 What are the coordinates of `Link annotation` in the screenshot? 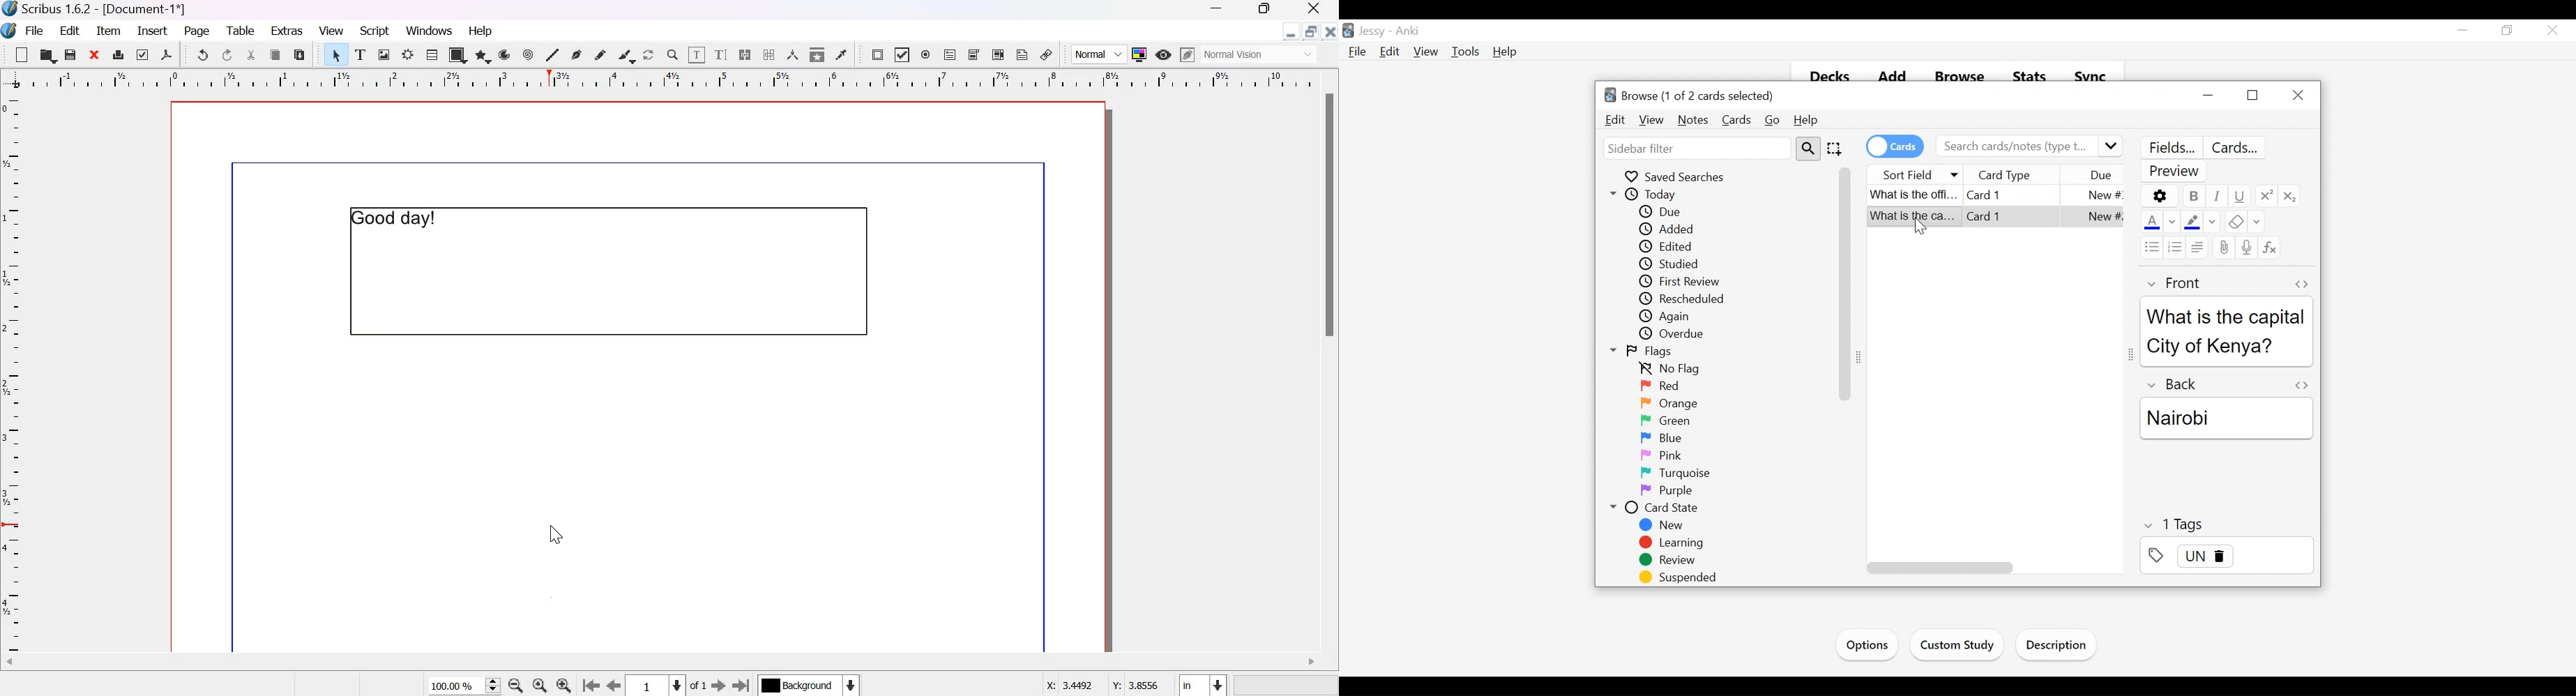 It's located at (1047, 54).